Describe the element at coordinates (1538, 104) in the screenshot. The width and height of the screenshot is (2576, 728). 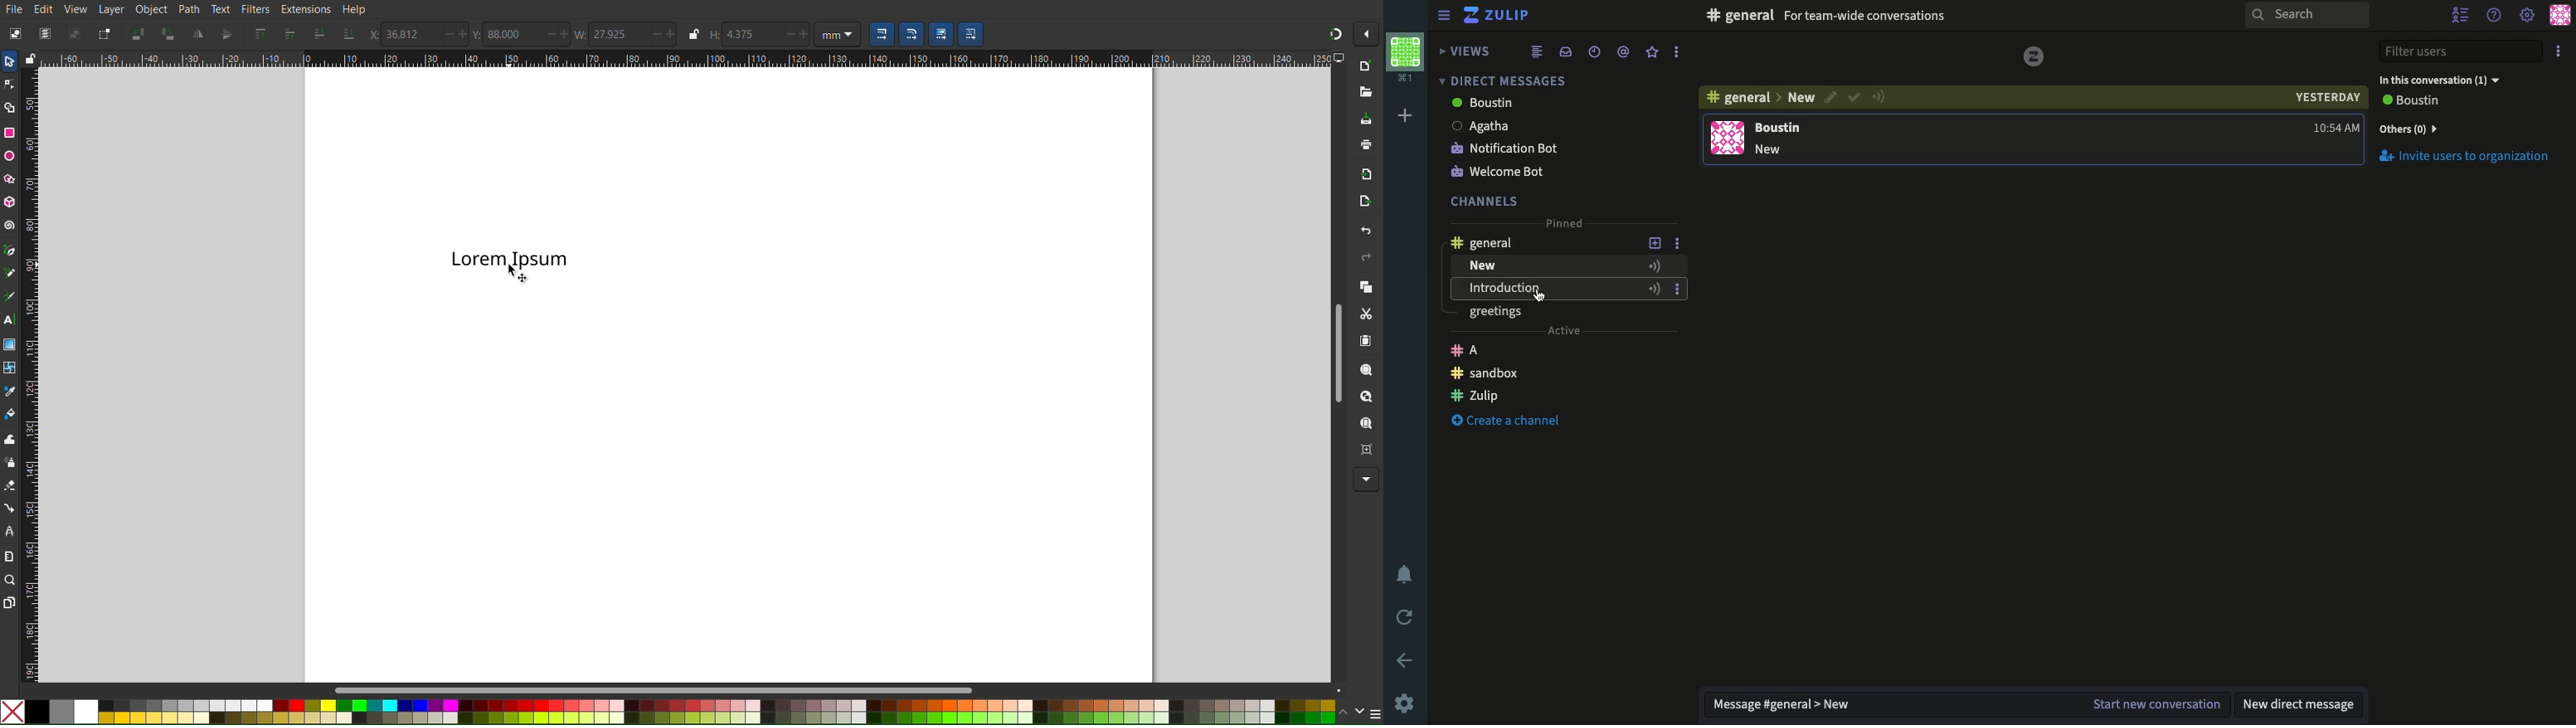
I see `boustin` at that location.